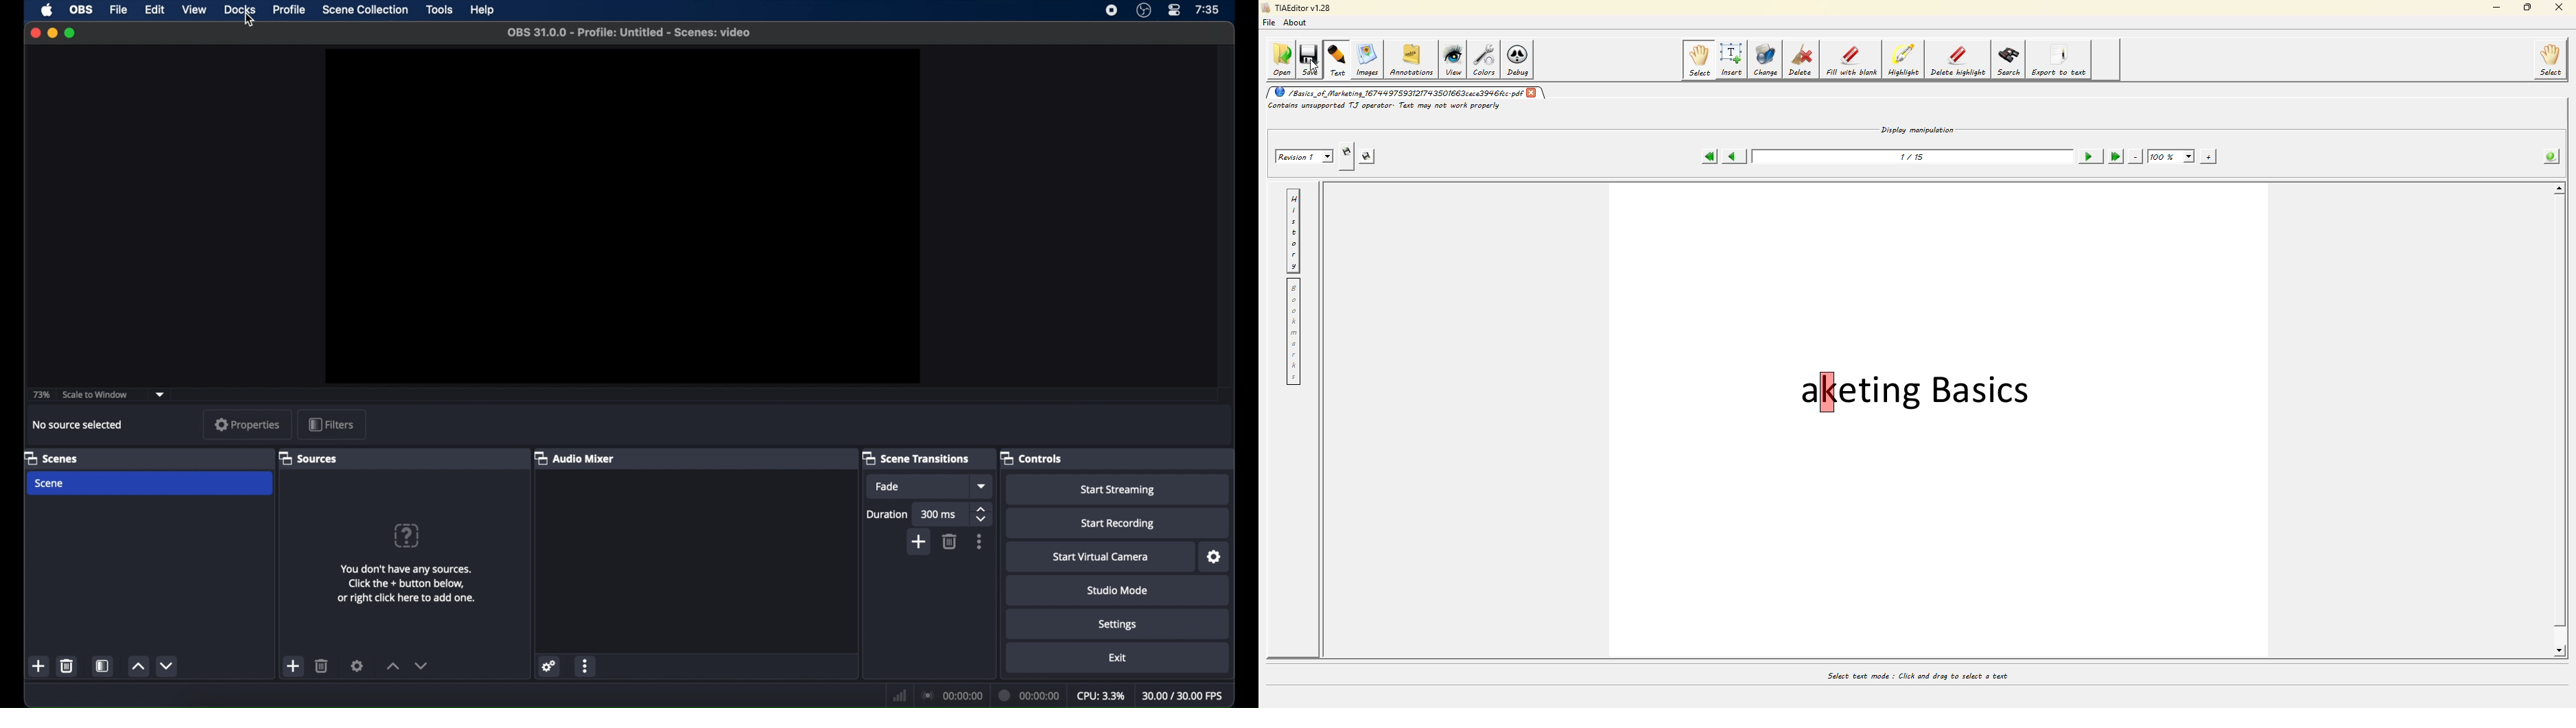  What do you see at coordinates (940, 513) in the screenshot?
I see `300 ms` at bounding box center [940, 513].